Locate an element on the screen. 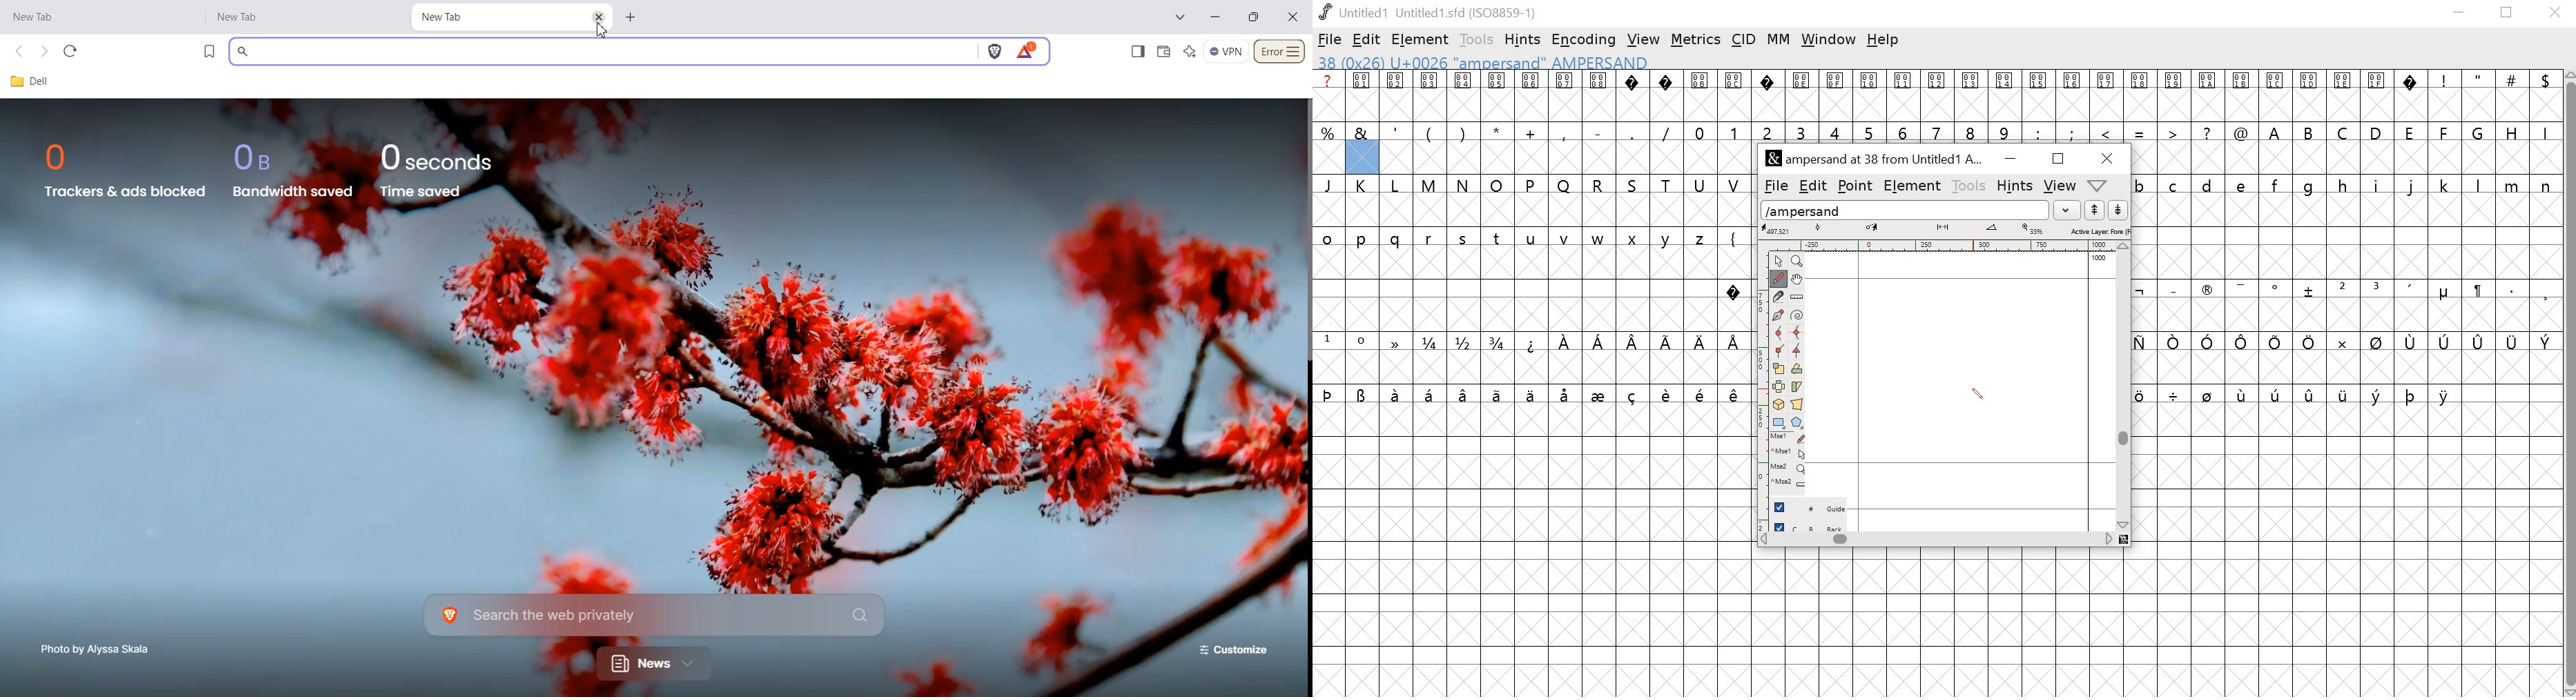  0015 is located at coordinates (2039, 97).